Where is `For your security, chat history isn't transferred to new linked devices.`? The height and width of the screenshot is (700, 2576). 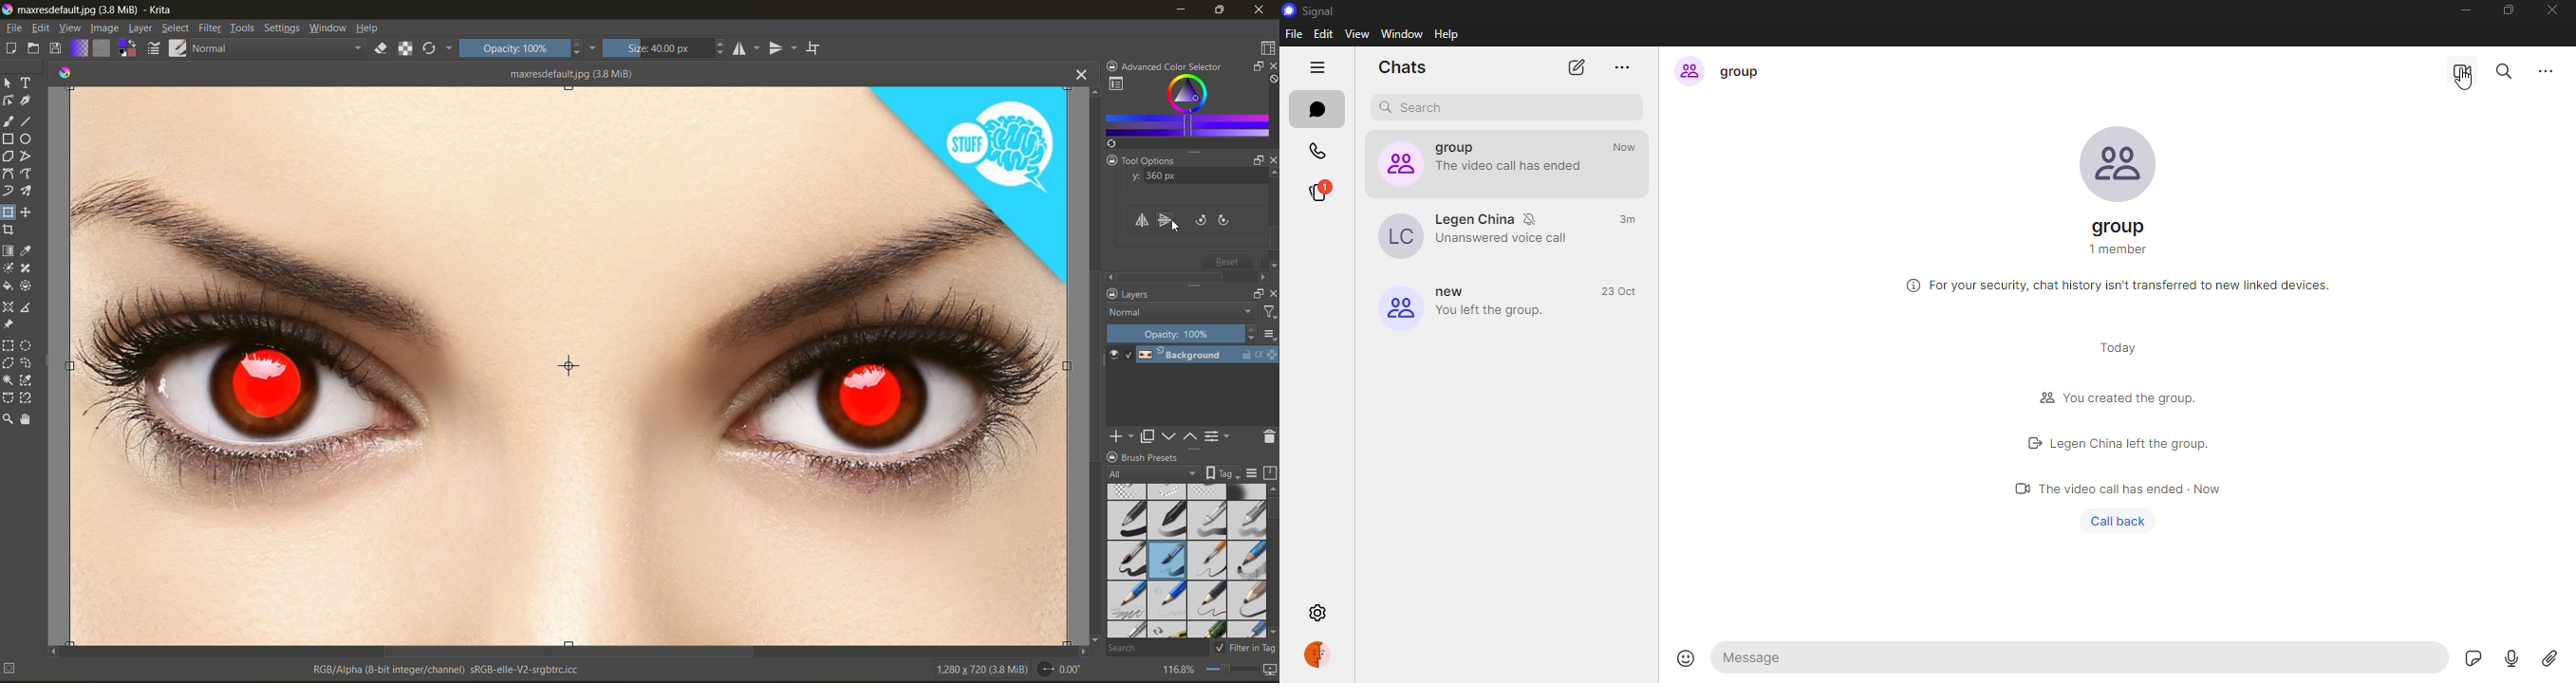
For your security, chat history isn't transferred to new linked devices. is located at coordinates (2138, 284).